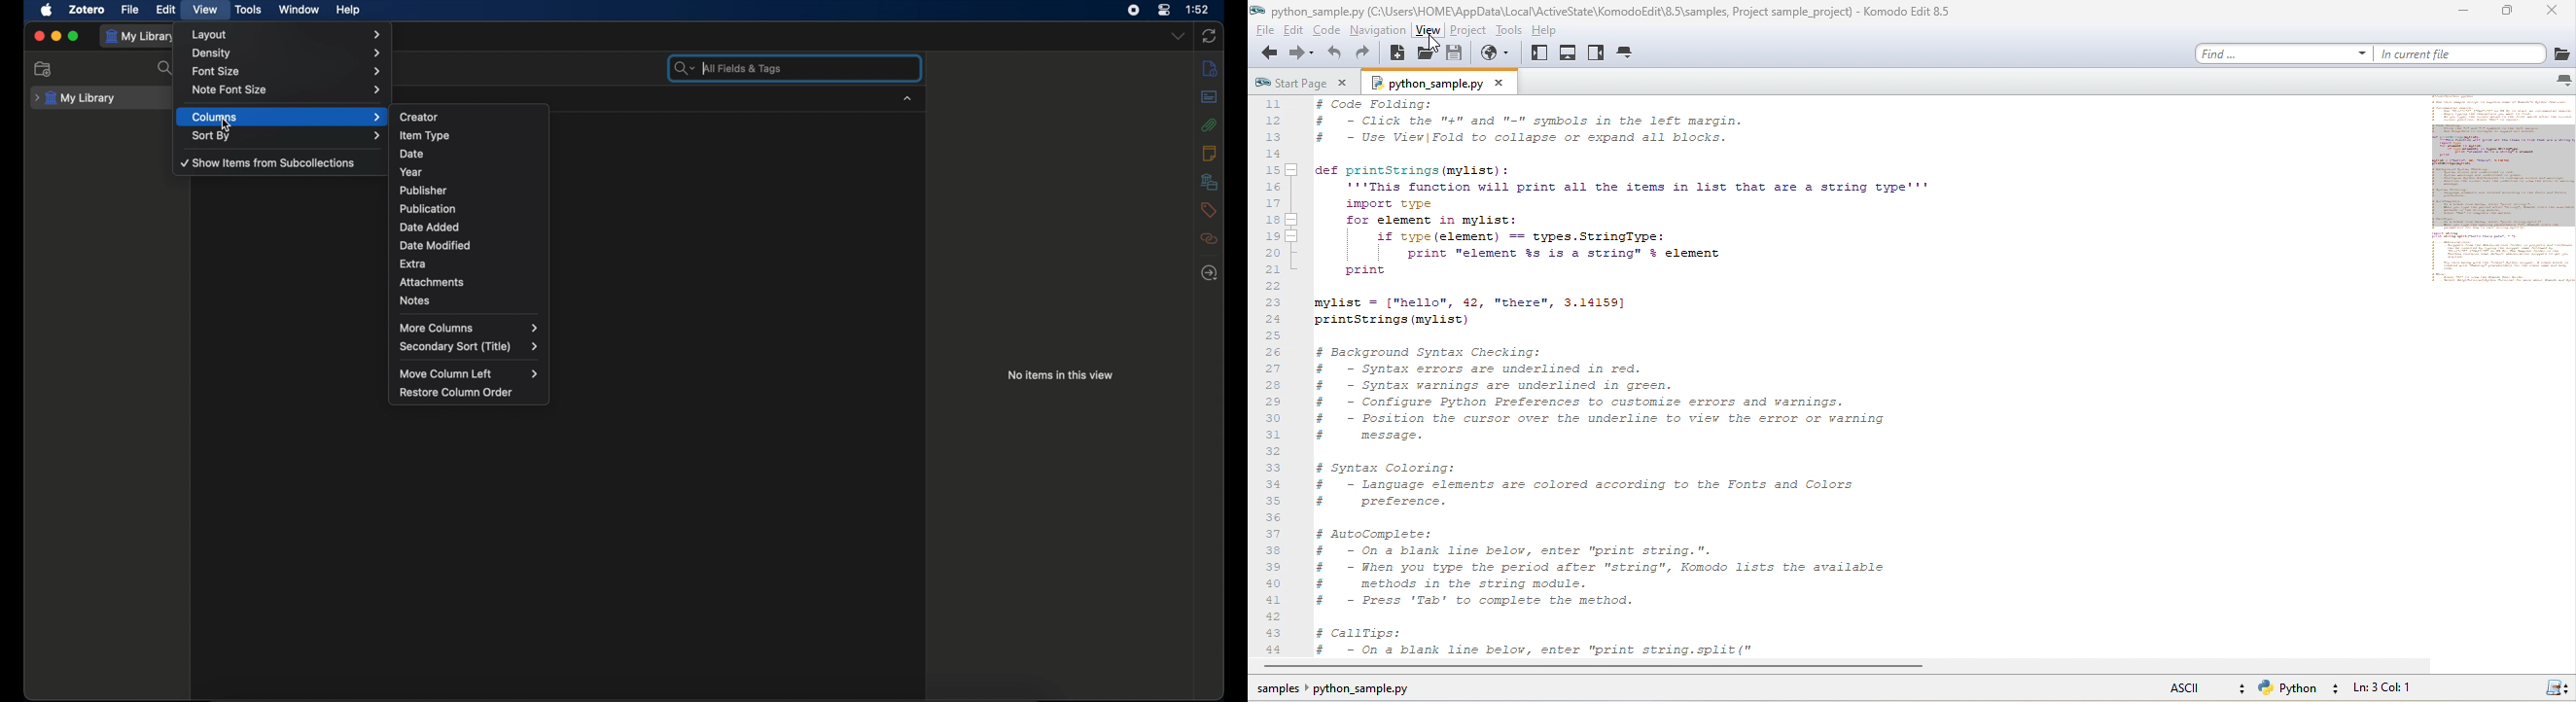 This screenshot has width=2576, height=728. I want to click on window, so click(300, 10).